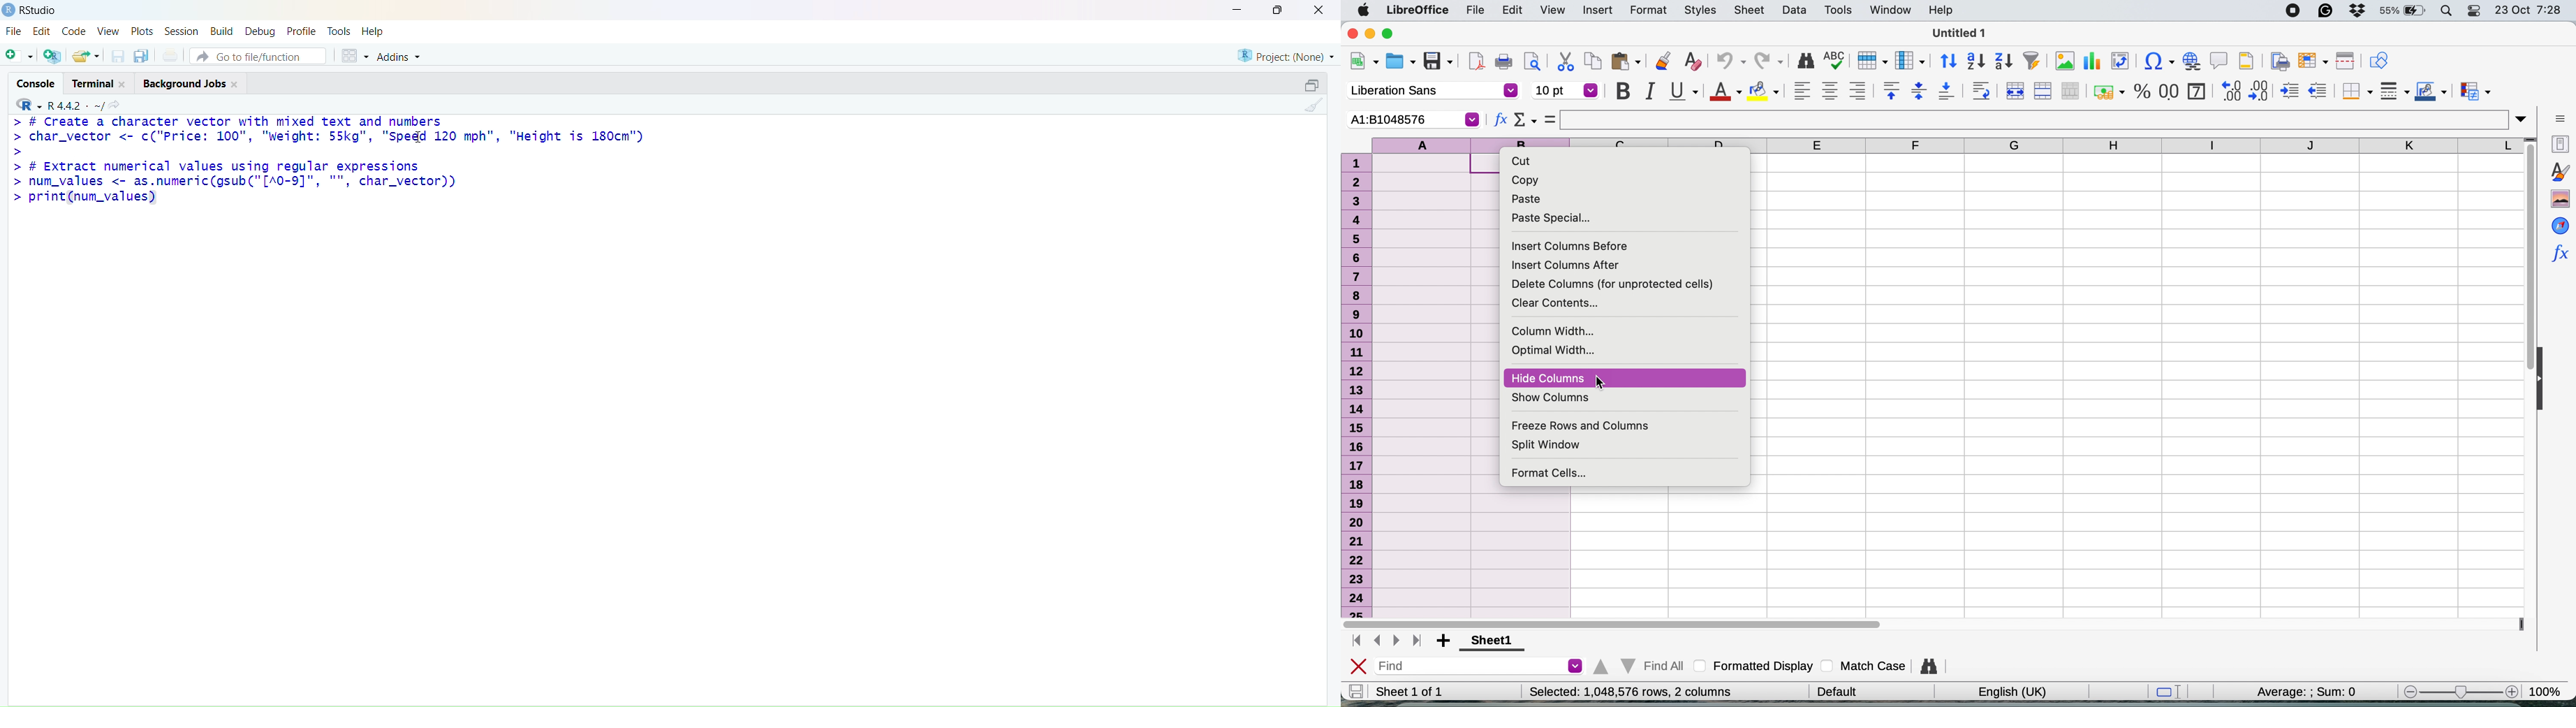 The image size is (2576, 728). Describe the element at coordinates (1277, 10) in the screenshot. I see `maiximise` at that location.